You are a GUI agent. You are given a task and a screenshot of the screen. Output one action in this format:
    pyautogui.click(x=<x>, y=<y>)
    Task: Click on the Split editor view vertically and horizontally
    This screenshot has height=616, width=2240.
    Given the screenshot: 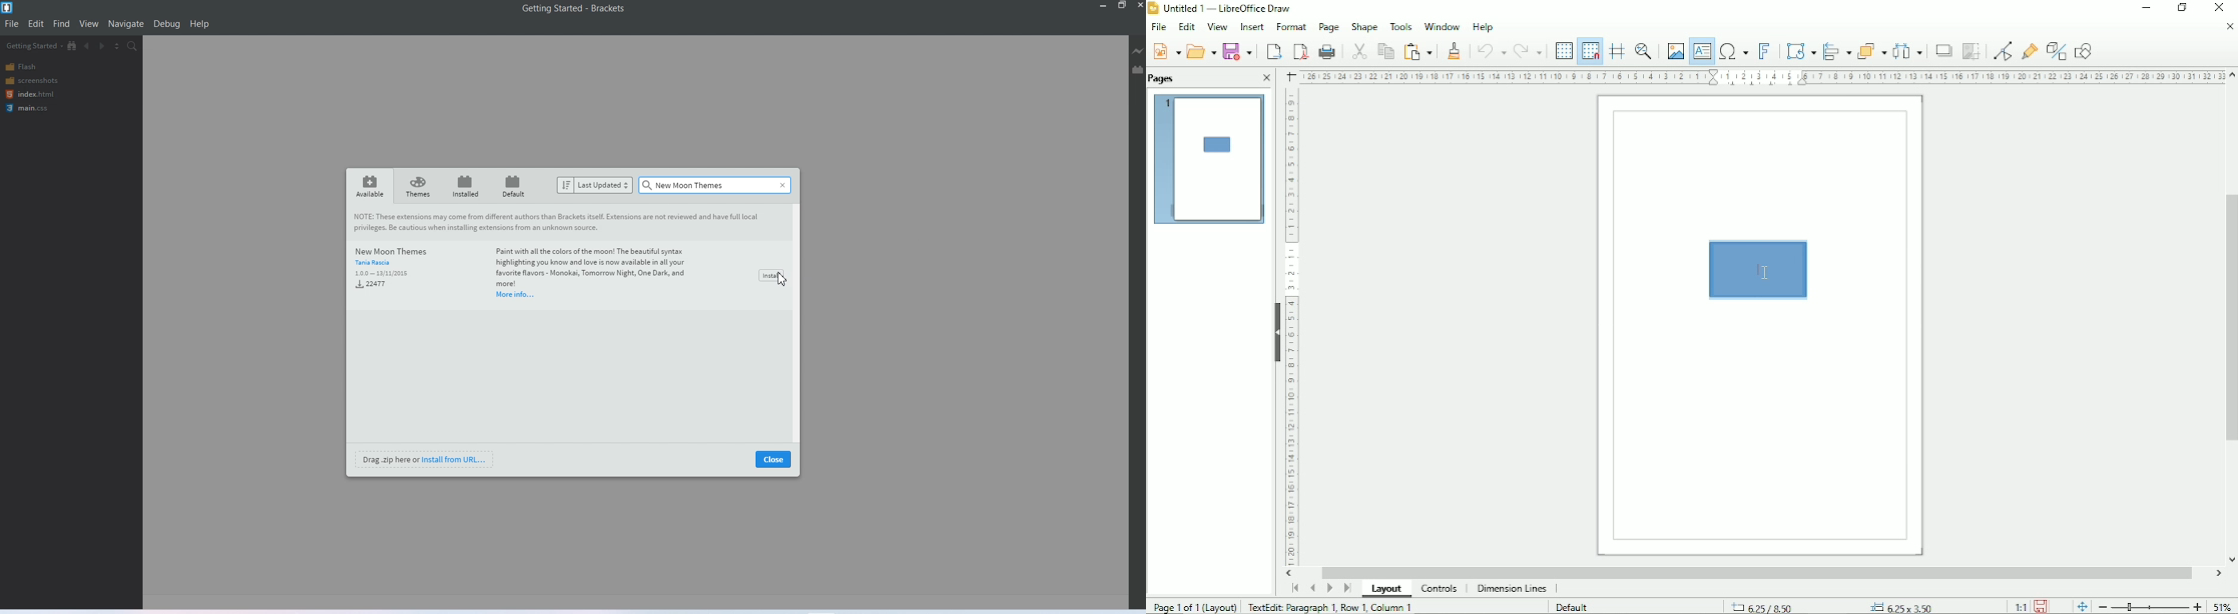 What is the action you would take?
    pyautogui.click(x=116, y=45)
    